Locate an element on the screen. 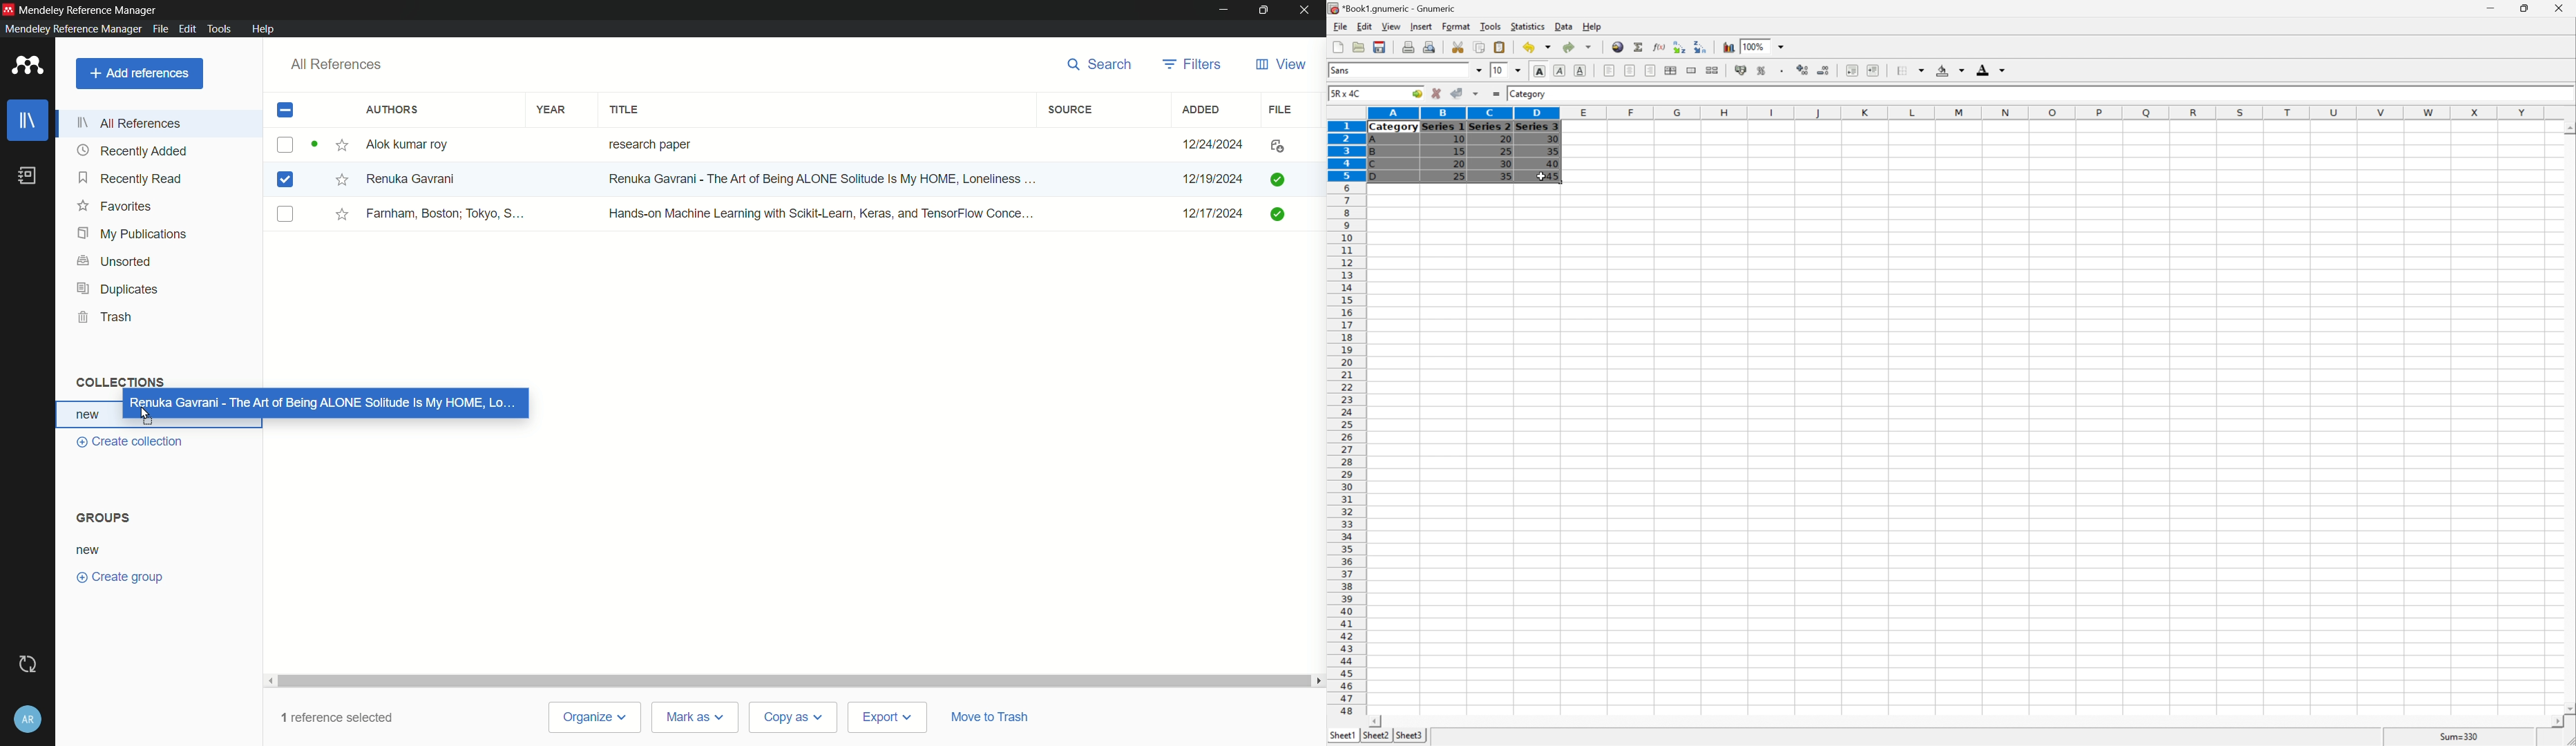 Image resolution: width=2576 pixels, height=756 pixels. Open a file is located at coordinates (1358, 47).